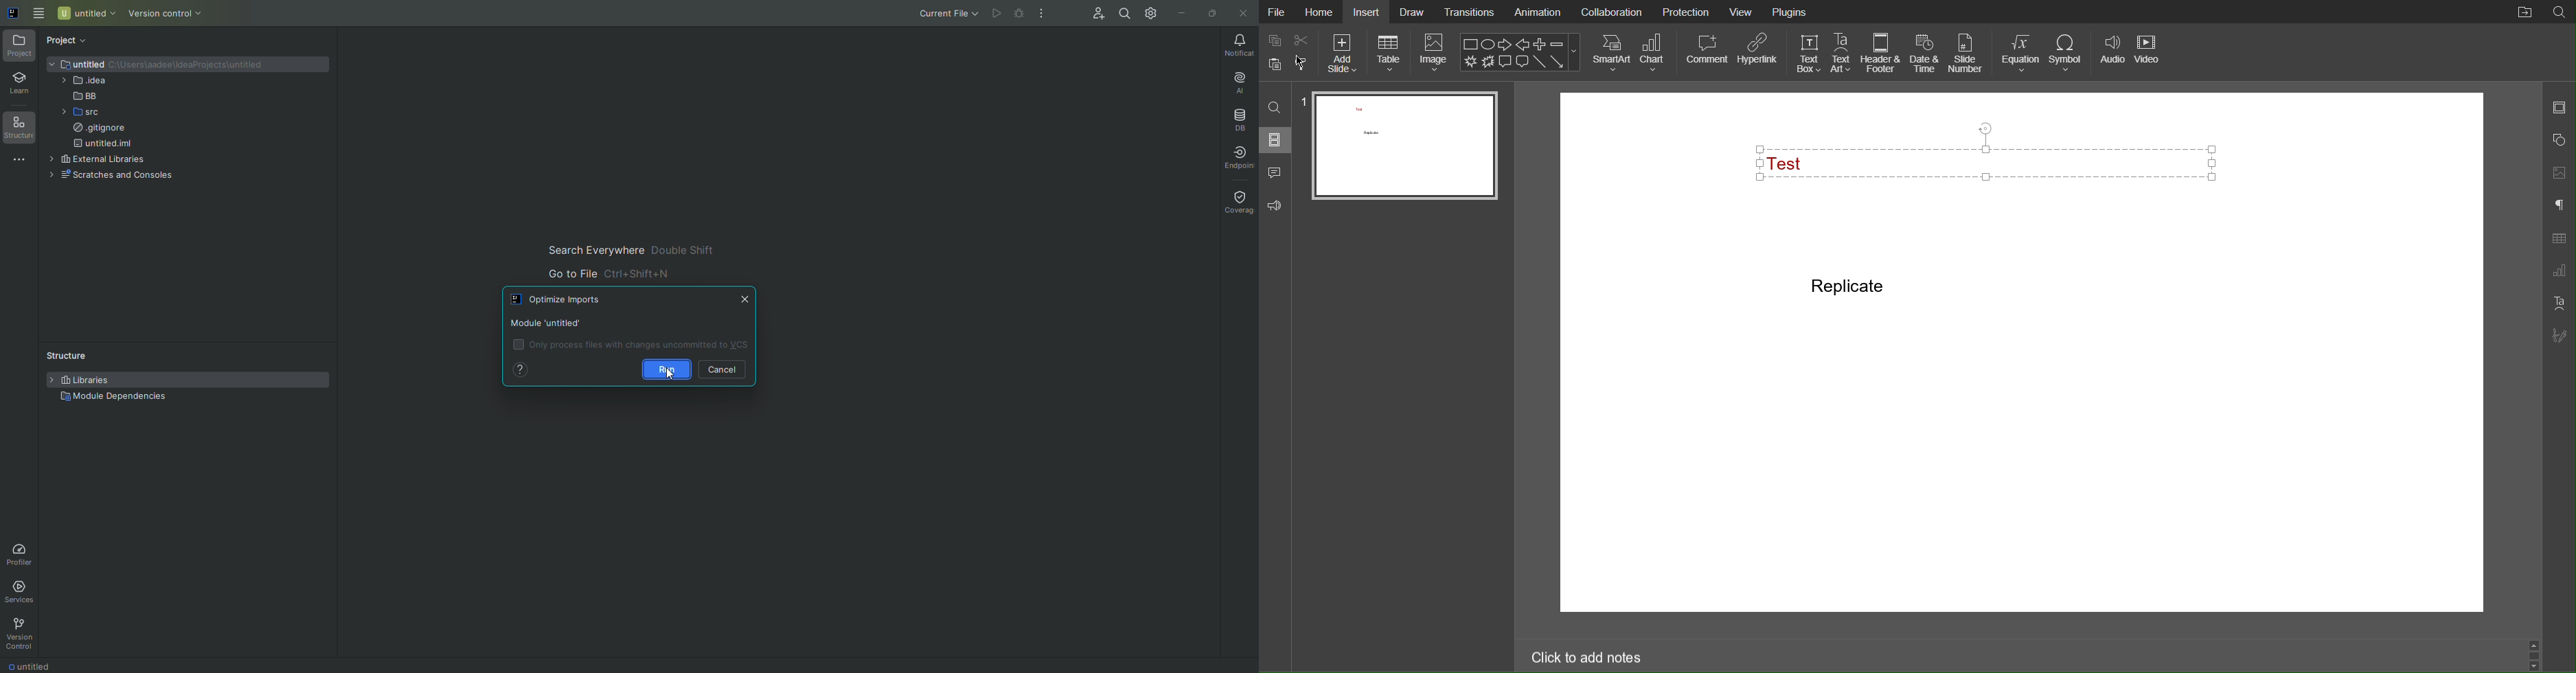 This screenshot has width=2576, height=700. I want to click on Scratches and Console, so click(117, 176).